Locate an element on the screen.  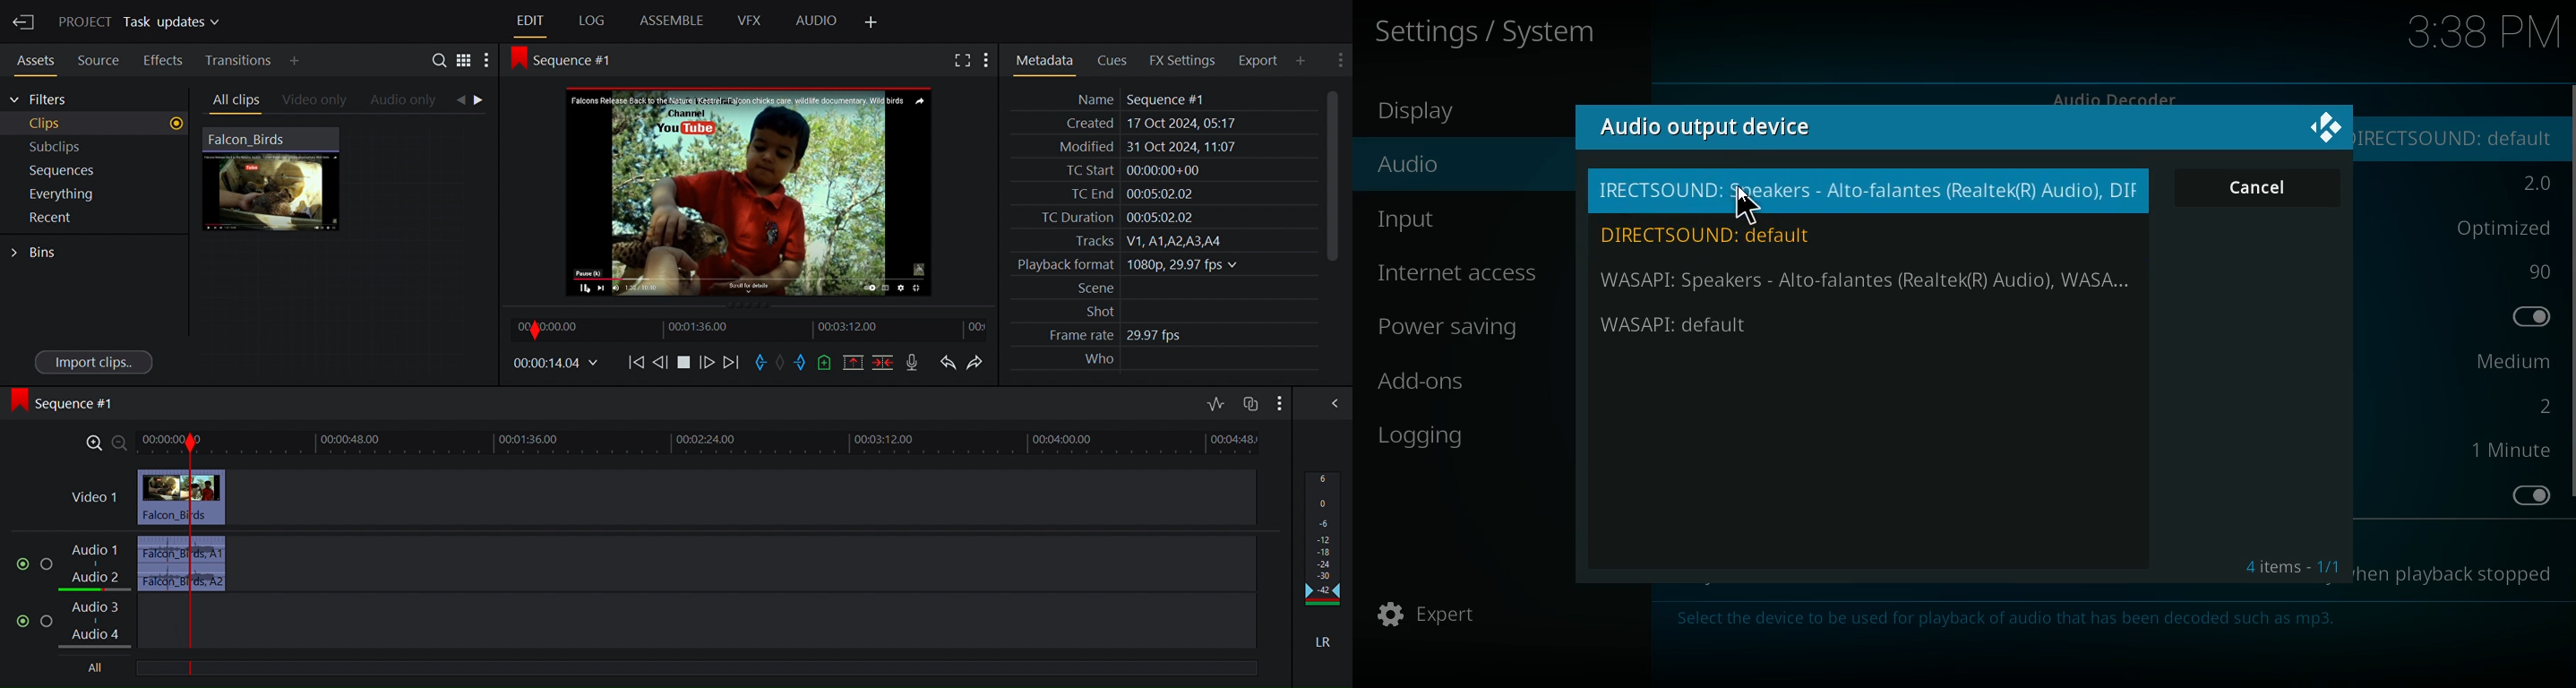
Add cue is located at coordinates (824, 362).